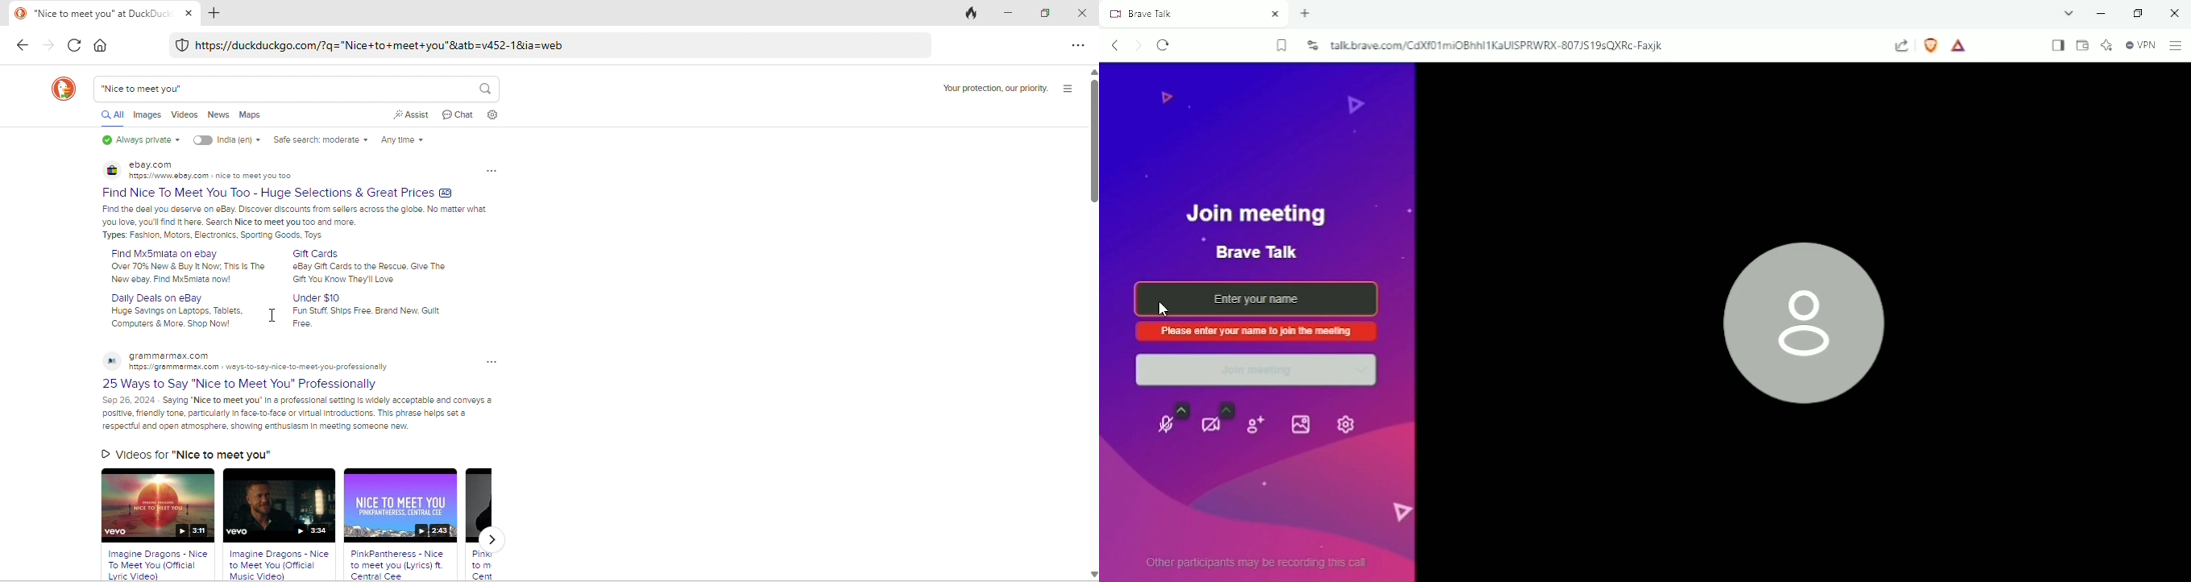  What do you see at coordinates (1259, 563) in the screenshot?
I see `Other participants may be recording this call` at bounding box center [1259, 563].